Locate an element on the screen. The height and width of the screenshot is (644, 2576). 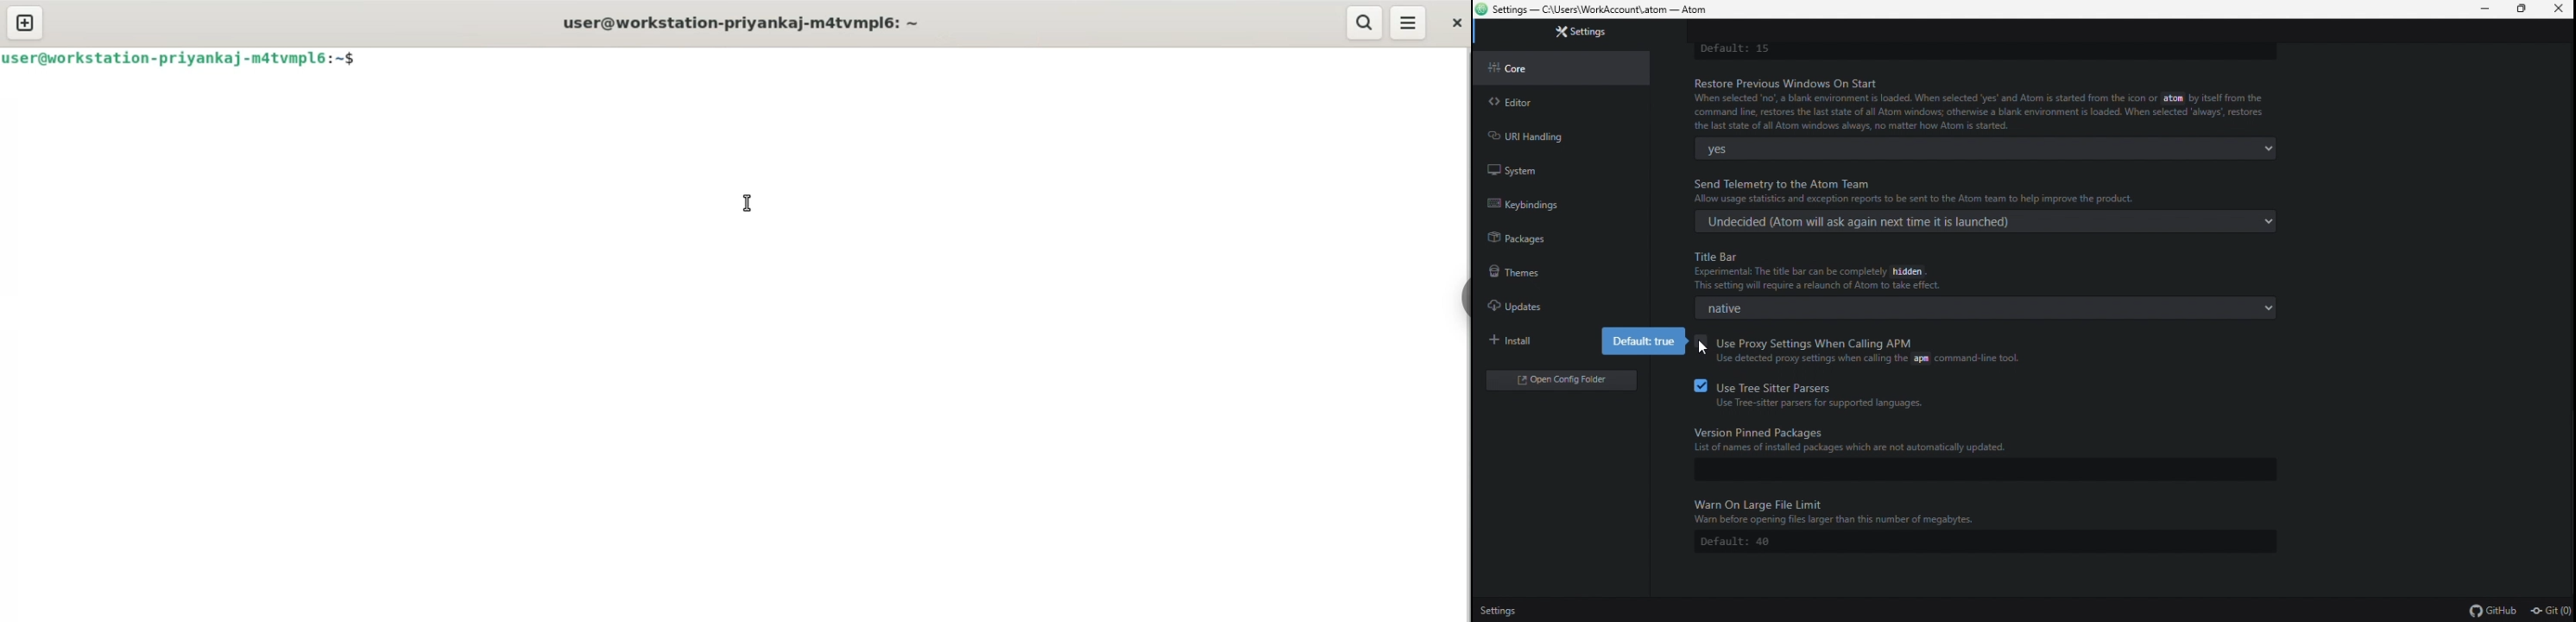
checkbox is located at coordinates (1697, 341).